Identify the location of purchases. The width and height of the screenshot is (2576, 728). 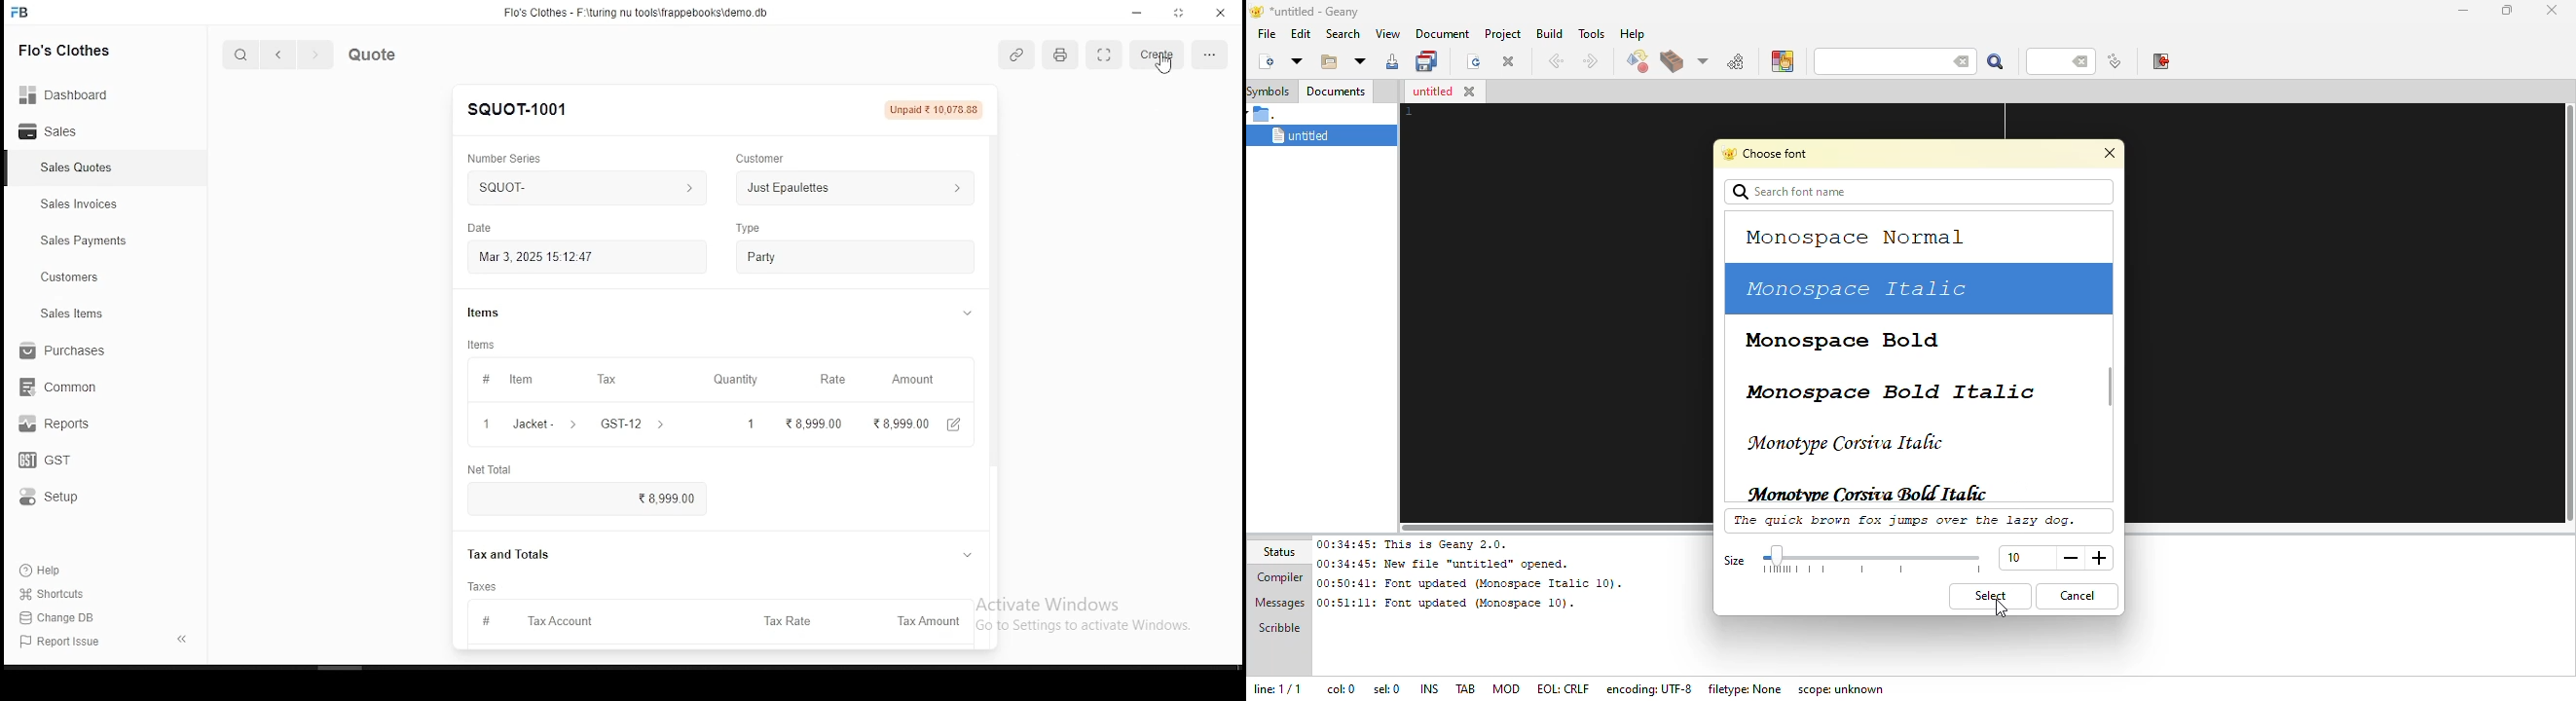
(62, 352).